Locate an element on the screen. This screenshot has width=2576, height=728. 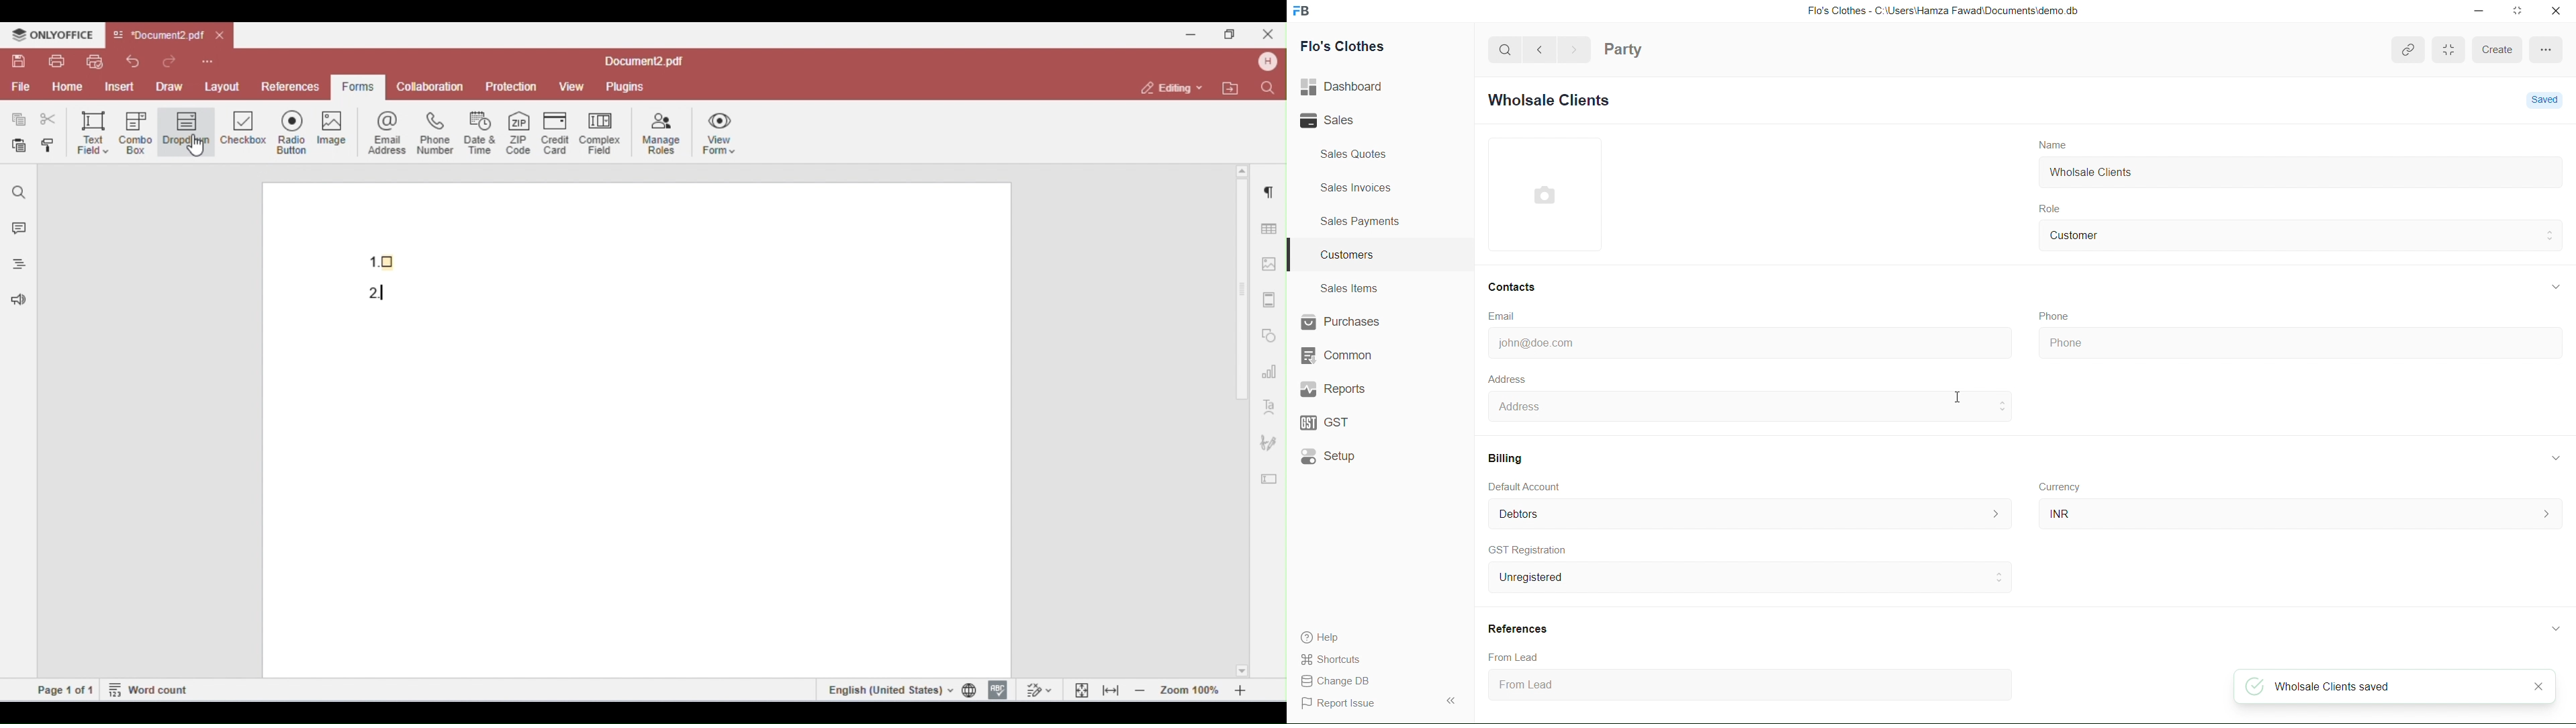
Report Issue is located at coordinates (1338, 703).